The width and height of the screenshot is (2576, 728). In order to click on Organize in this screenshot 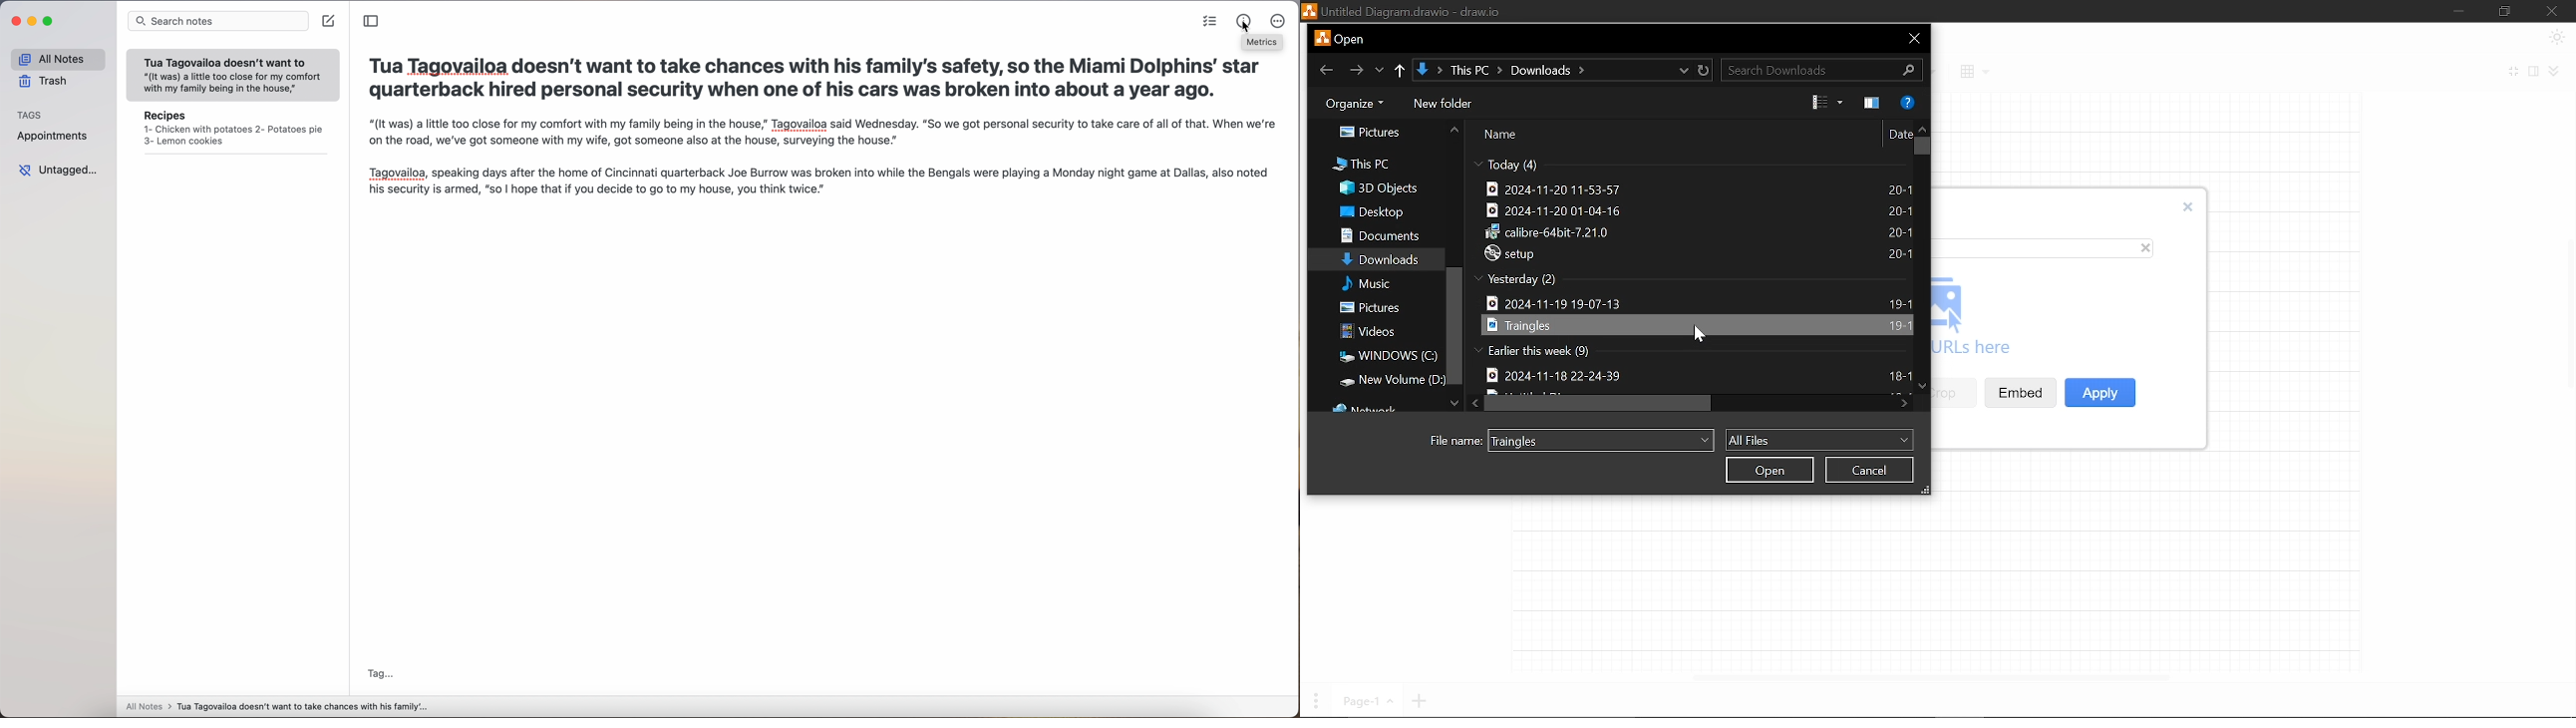, I will do `click(1356, 105)`.